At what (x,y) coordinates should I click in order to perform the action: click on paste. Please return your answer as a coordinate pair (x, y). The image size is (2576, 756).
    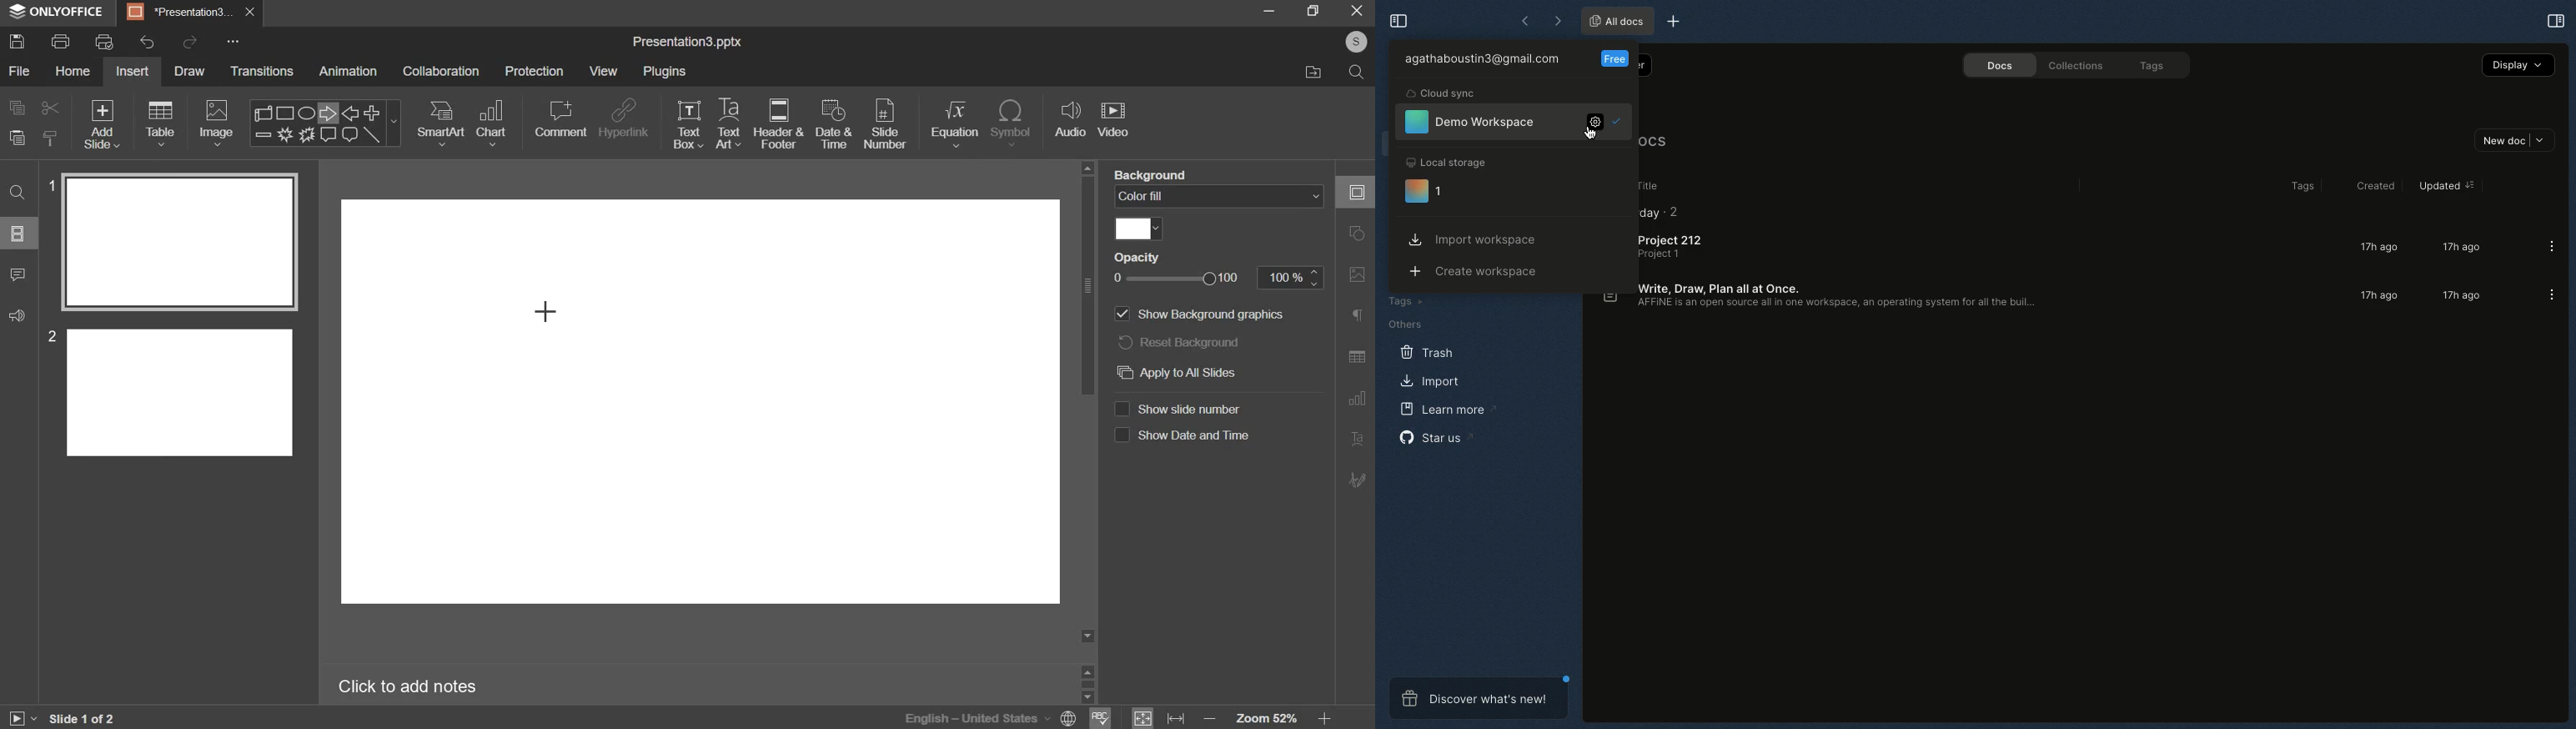
    Looking at the image, I should click on (17, 138).